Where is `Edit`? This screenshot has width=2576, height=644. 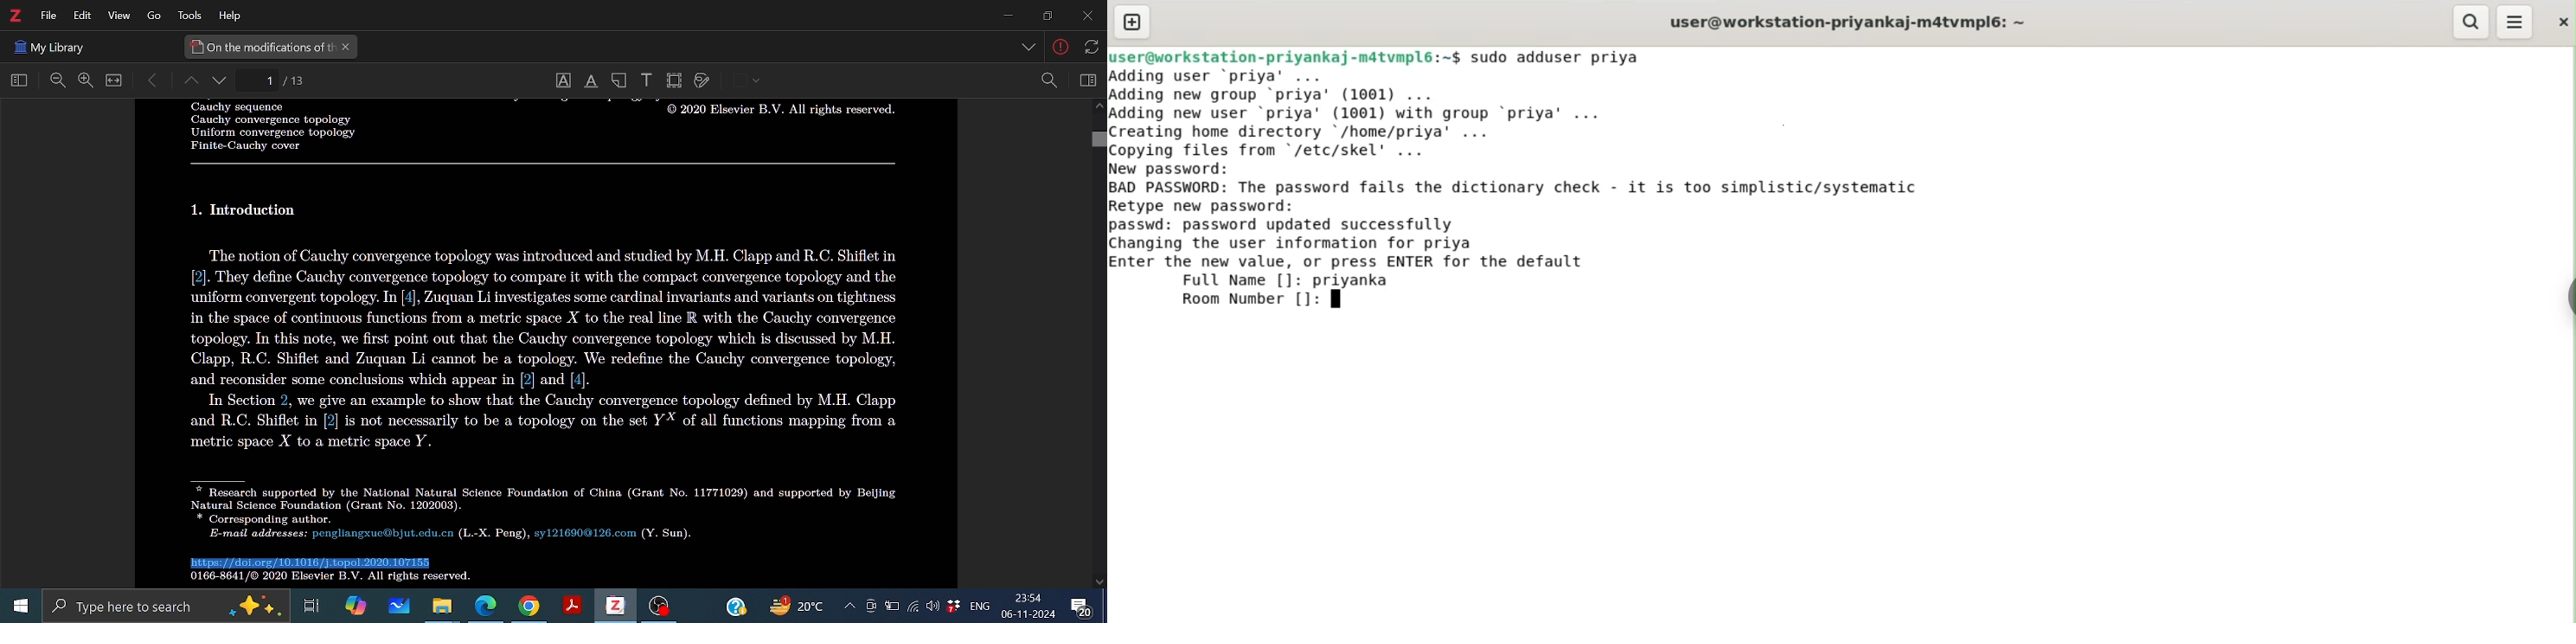 Edit is located at coordinates (80, 16).